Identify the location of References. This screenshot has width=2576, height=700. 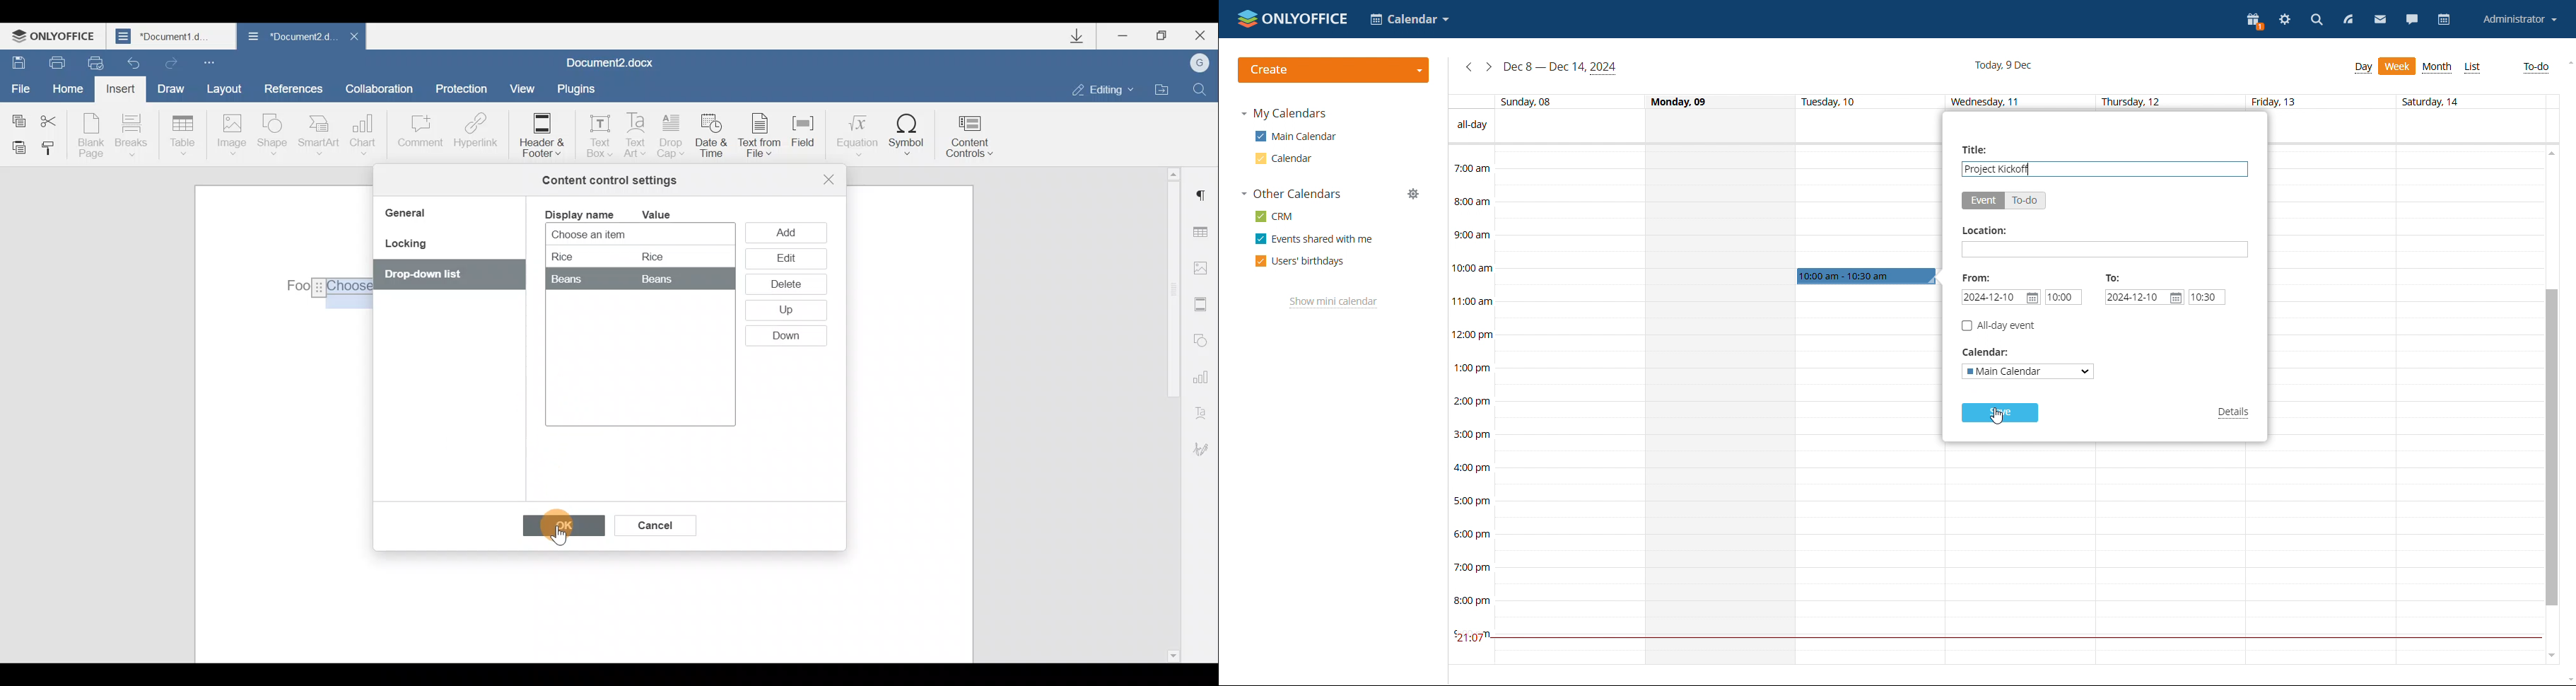
(293, 87).